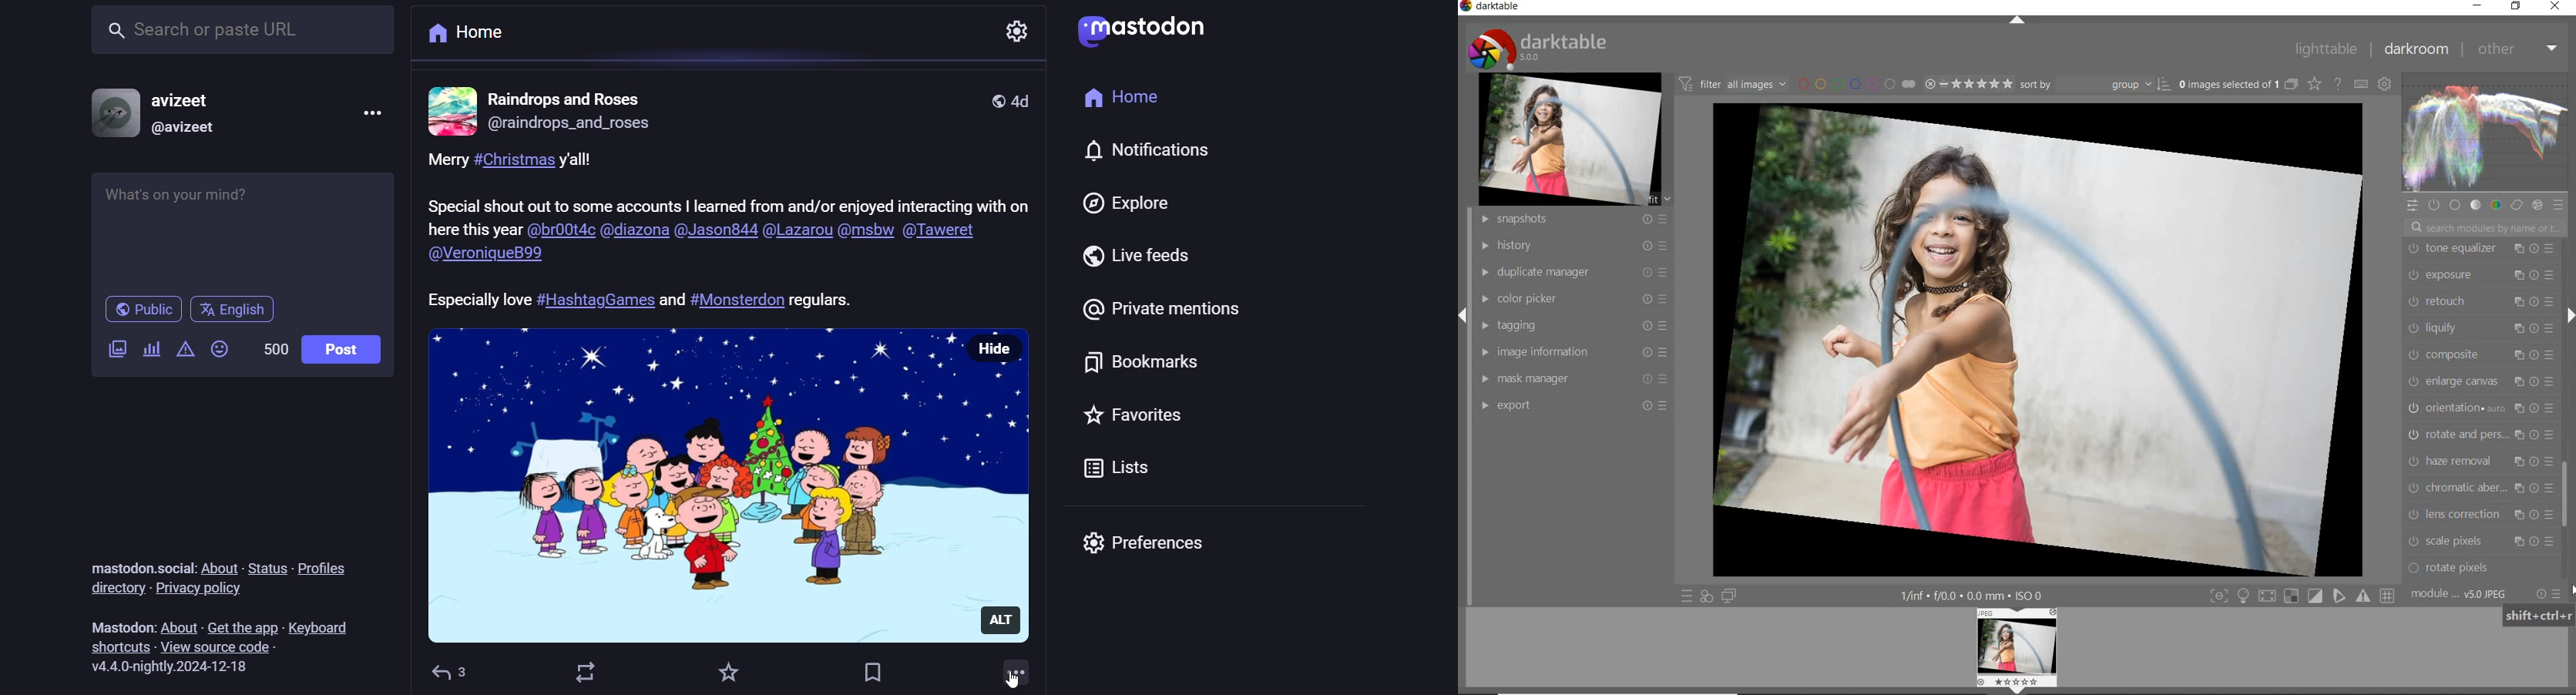 The image size is (2576, 700). I want to click on reset or preset preference, so click(2546, 594).